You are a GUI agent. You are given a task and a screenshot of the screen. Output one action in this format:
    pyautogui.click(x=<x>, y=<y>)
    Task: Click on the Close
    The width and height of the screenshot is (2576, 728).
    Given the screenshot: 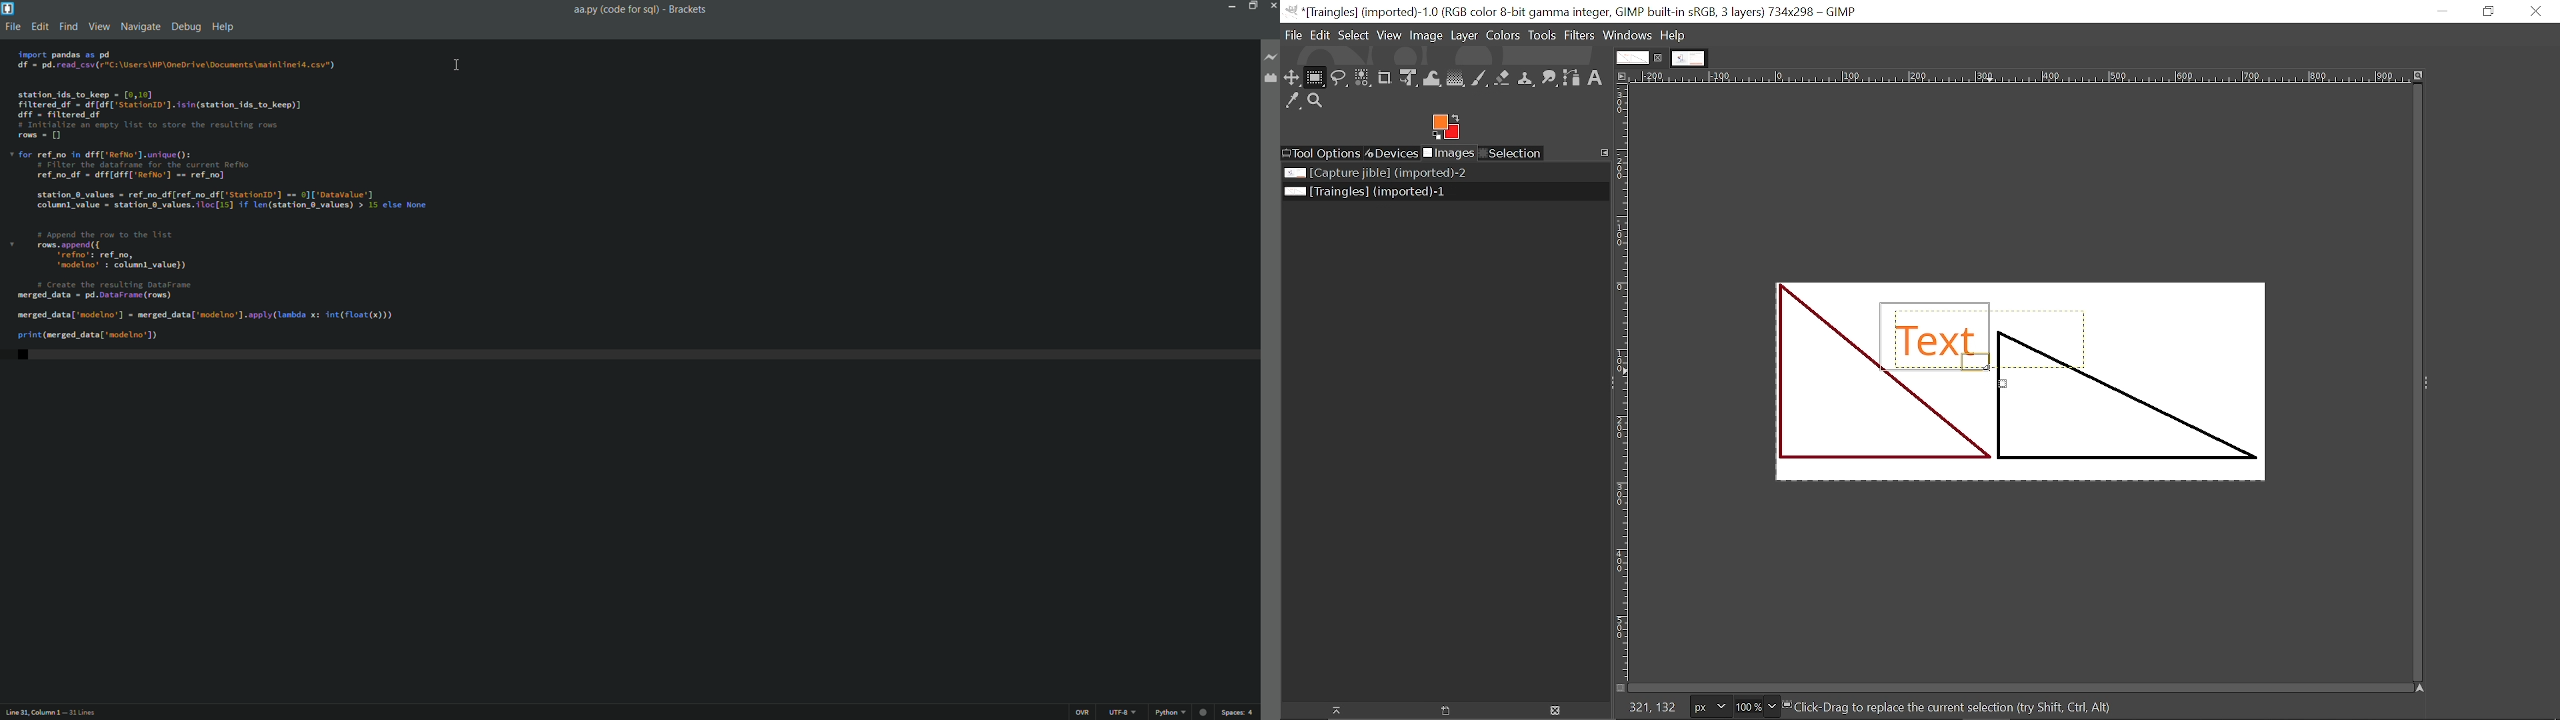 What is the action you would take?
    pyautogui.click(x=2534, y=14)
    